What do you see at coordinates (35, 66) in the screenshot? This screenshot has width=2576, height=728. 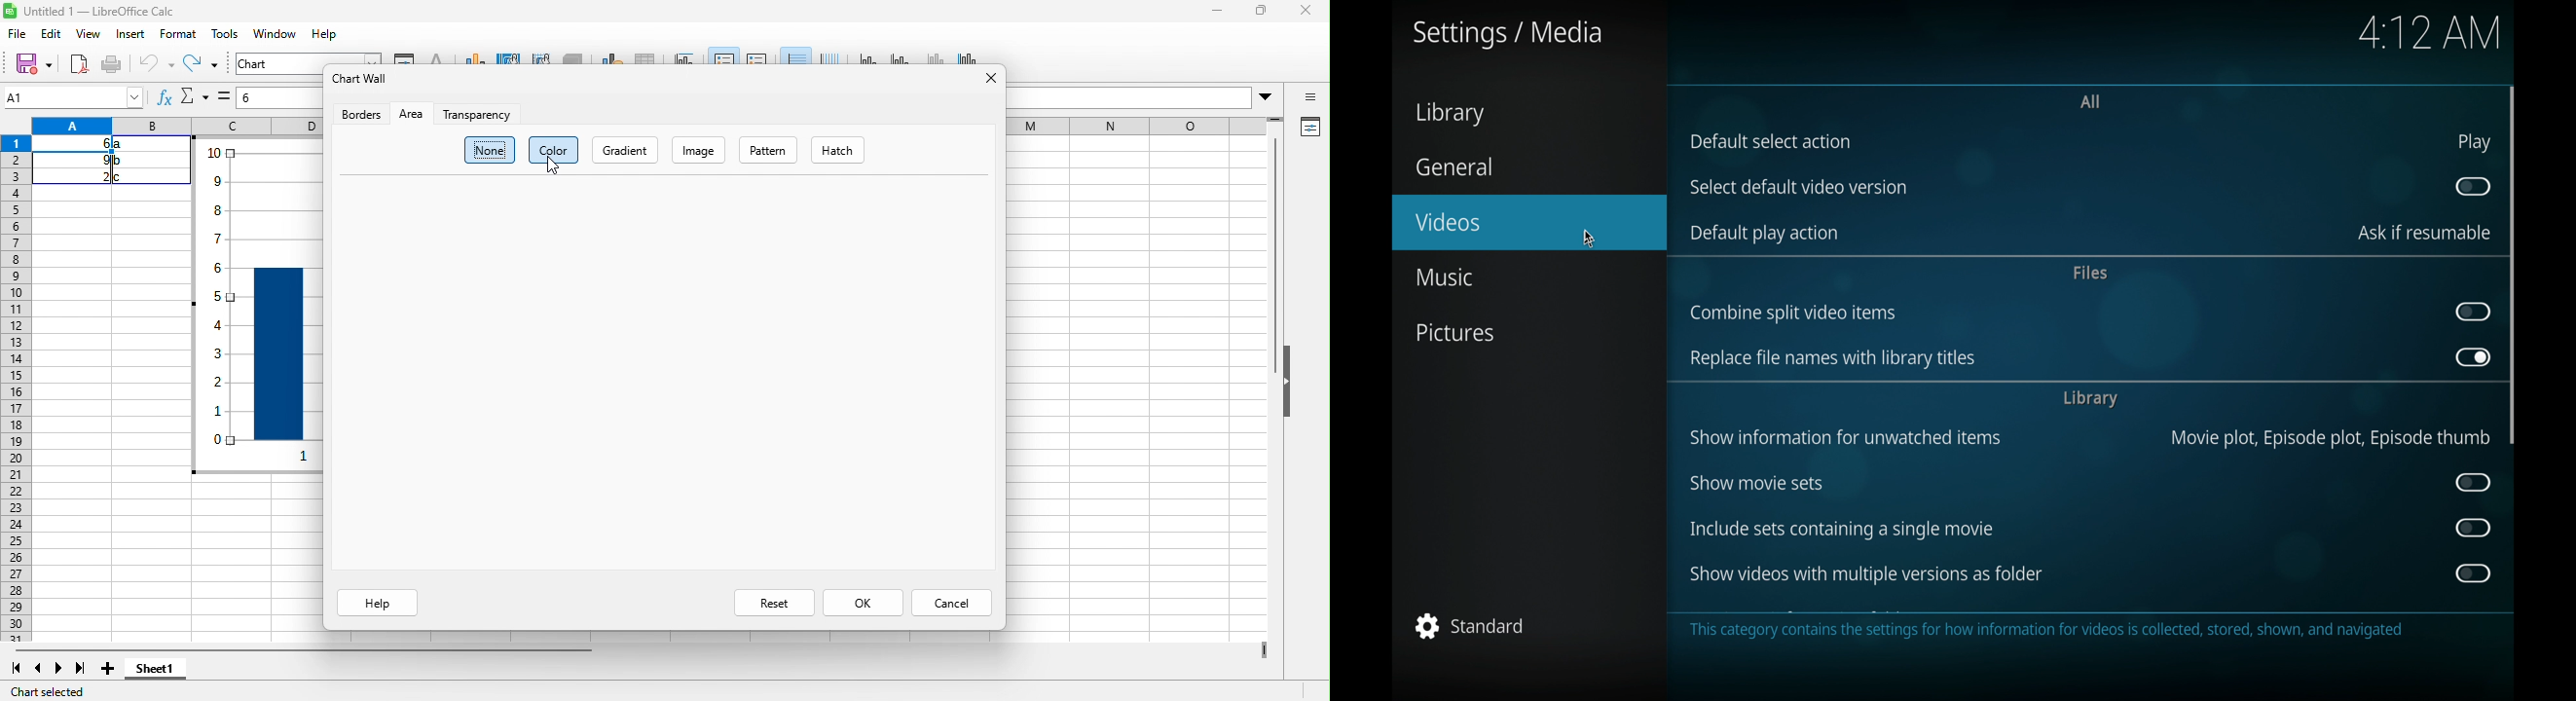 I see `save` at bounding box center [35, 66].